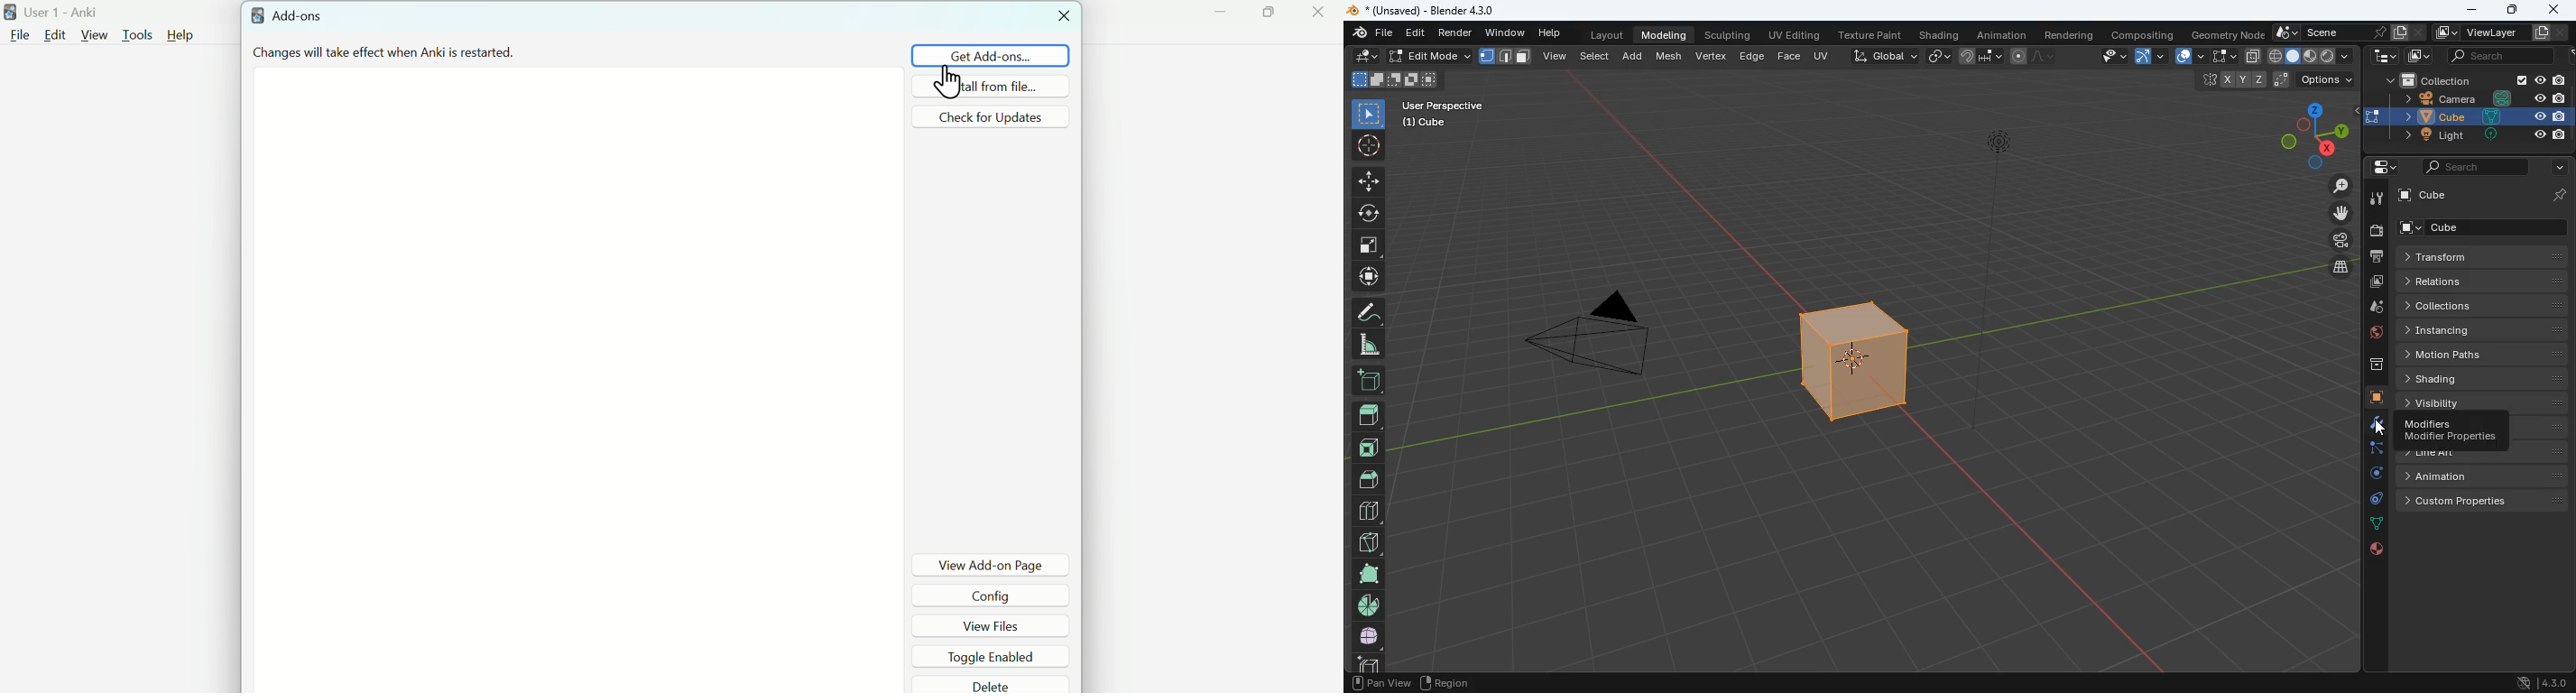 This screenshot has height=700, width=2576. What do you see at coordinates (2373, 451) in the screenshot?
I see `edge` at bounding box center [2373, 451].